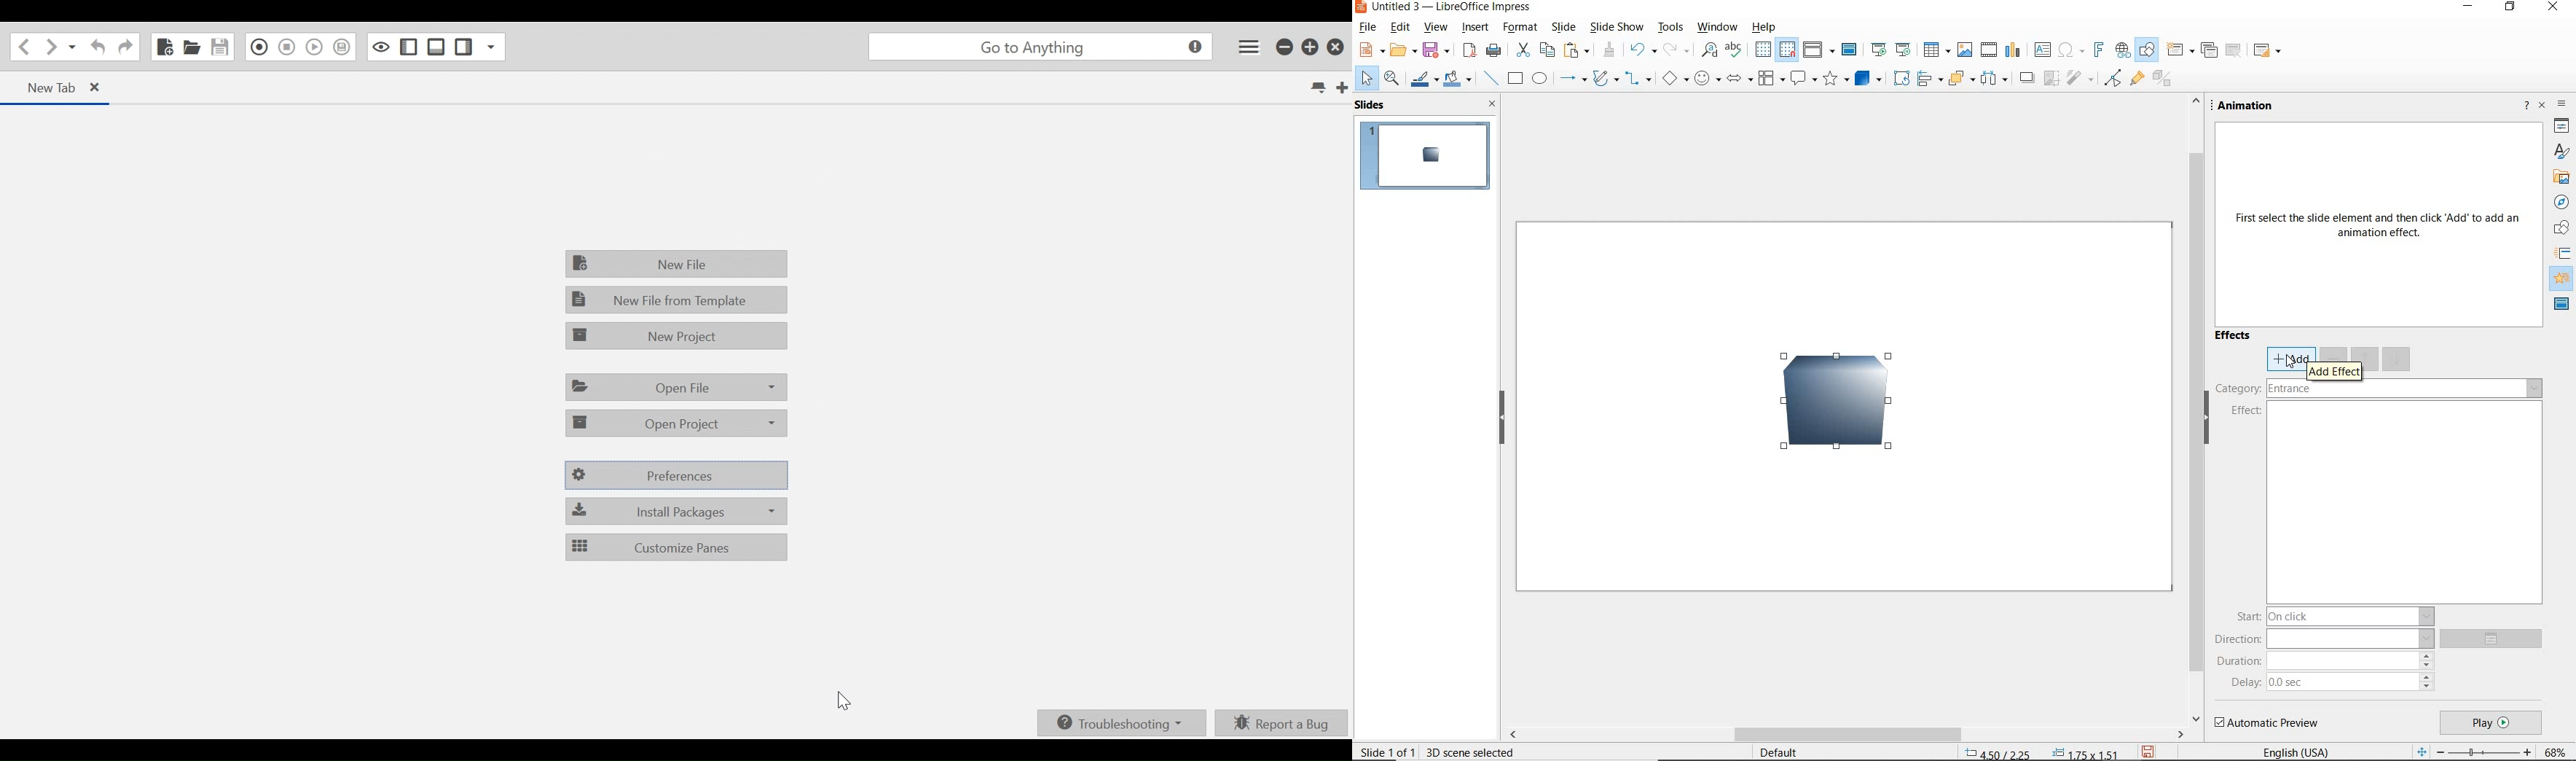 This screenshot has width=2576, height=784. Describe the element at coordinates (163, 47) in the screenshot. I see `New File ` at that location.